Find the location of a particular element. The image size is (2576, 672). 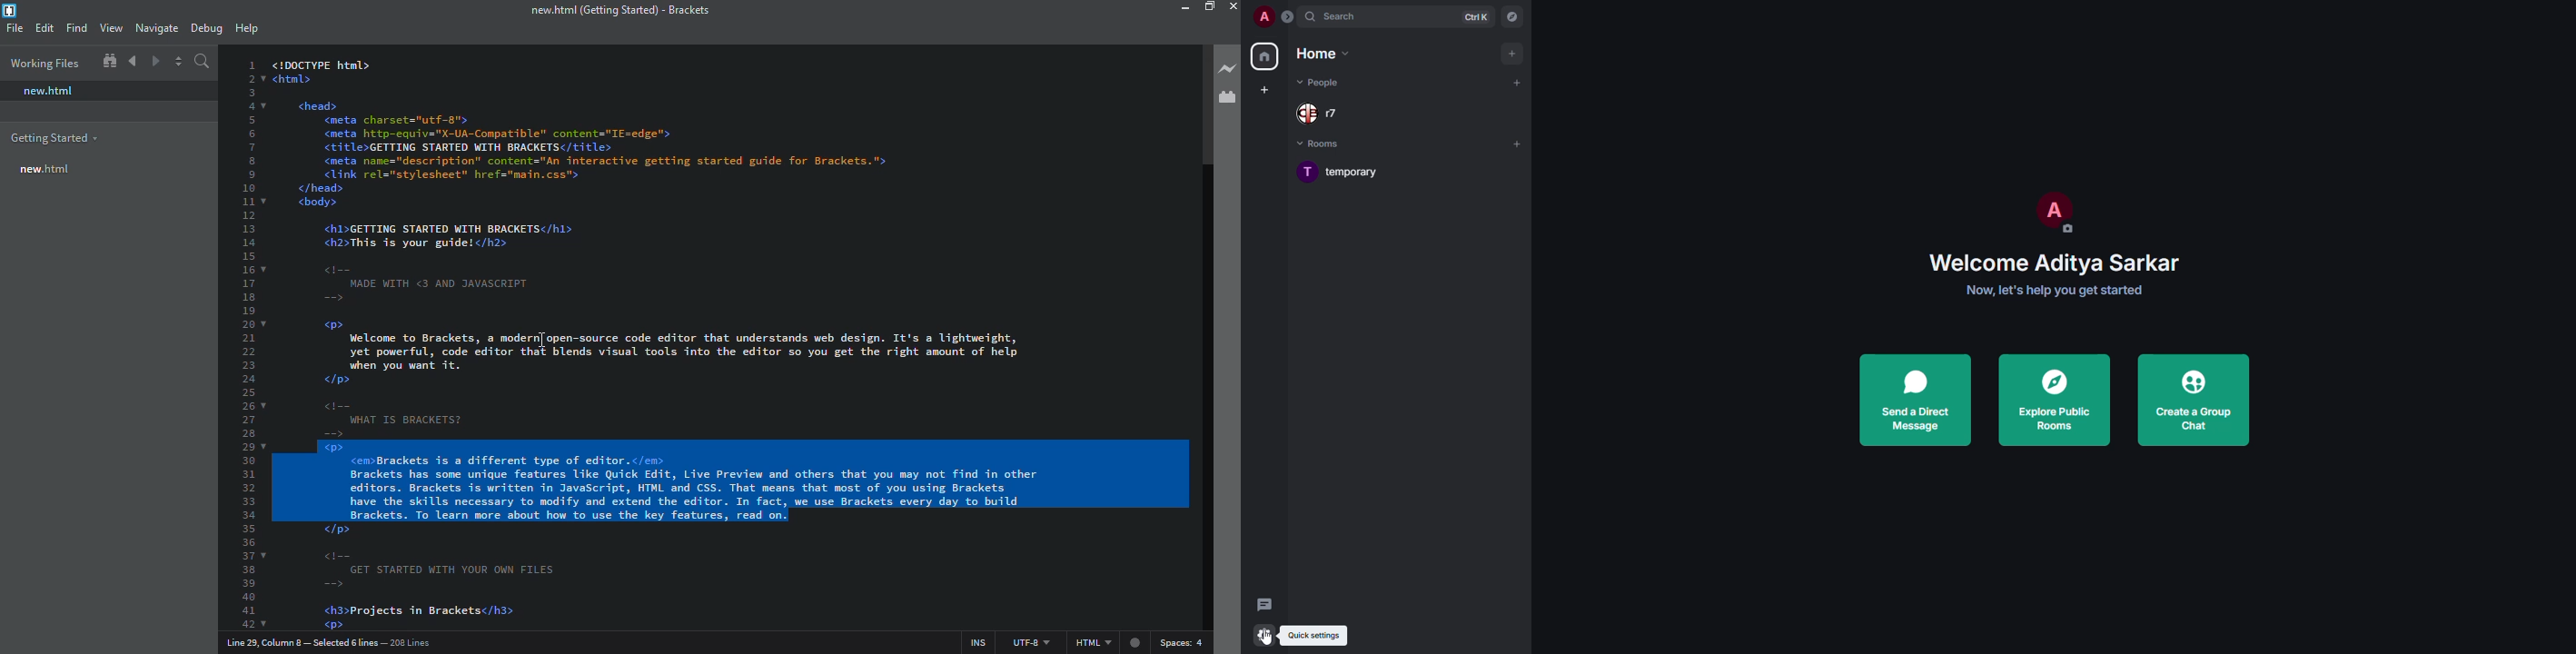

people is located at coordinates (1322, 115).